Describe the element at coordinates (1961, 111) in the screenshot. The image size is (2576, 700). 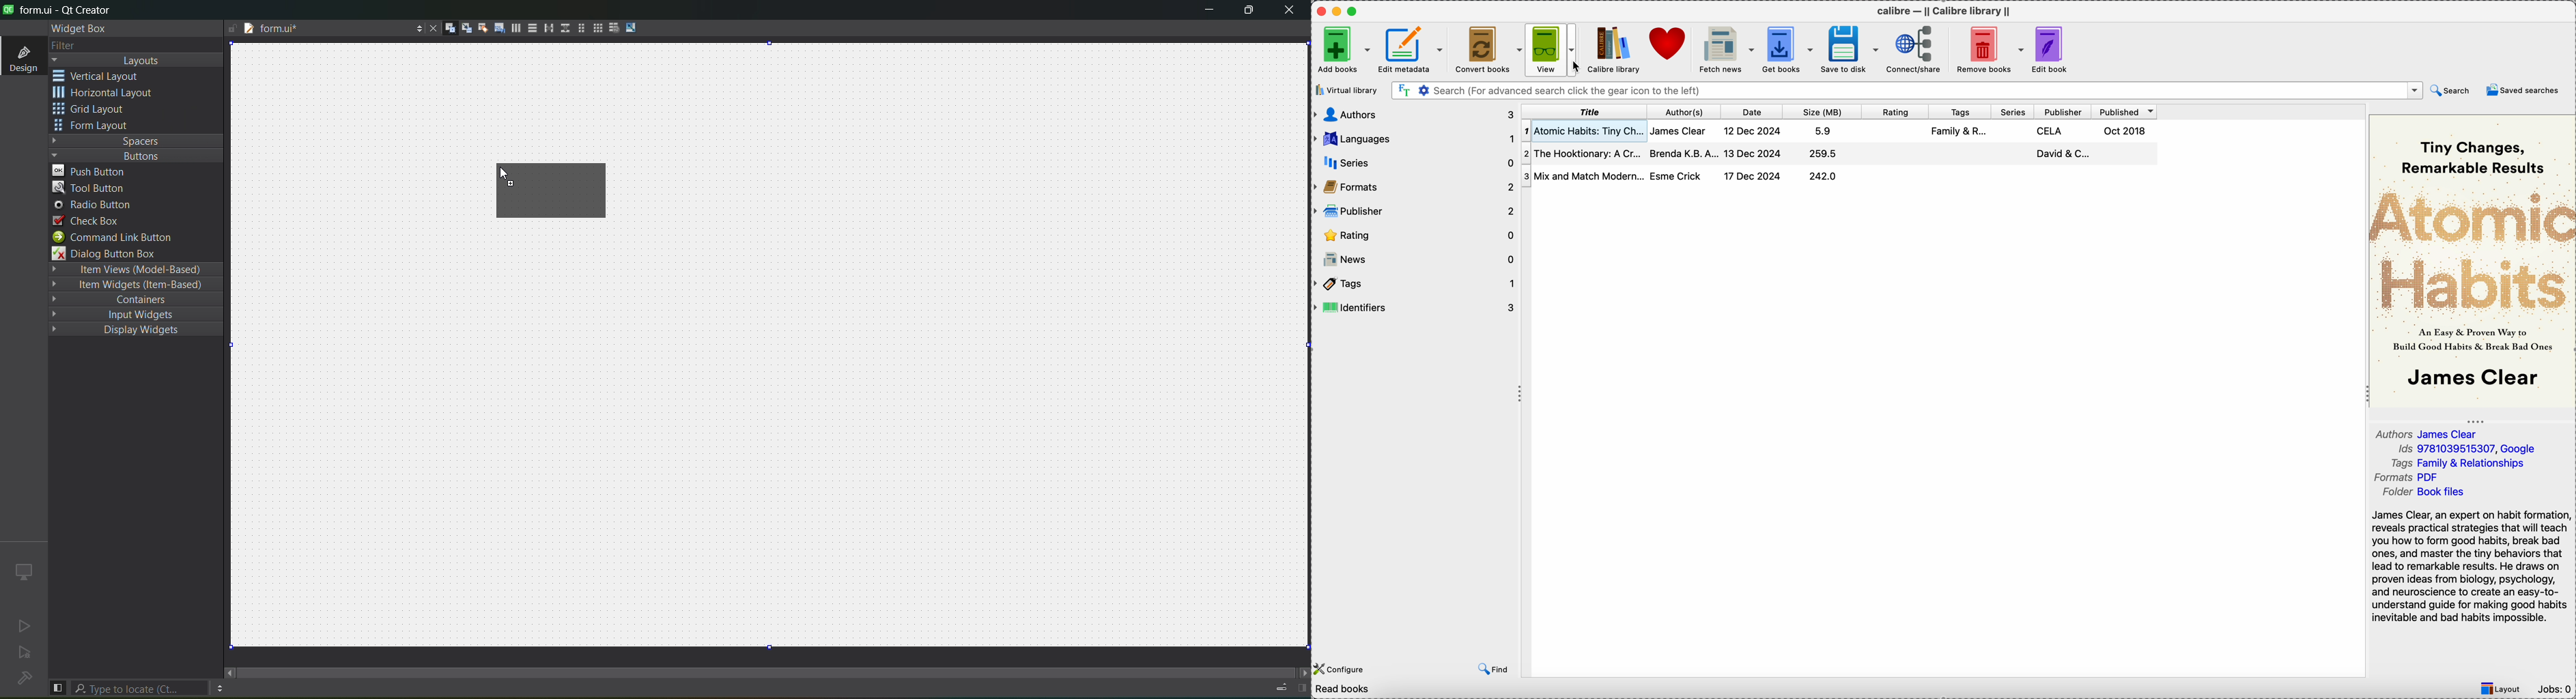
I see `tags` at that location.